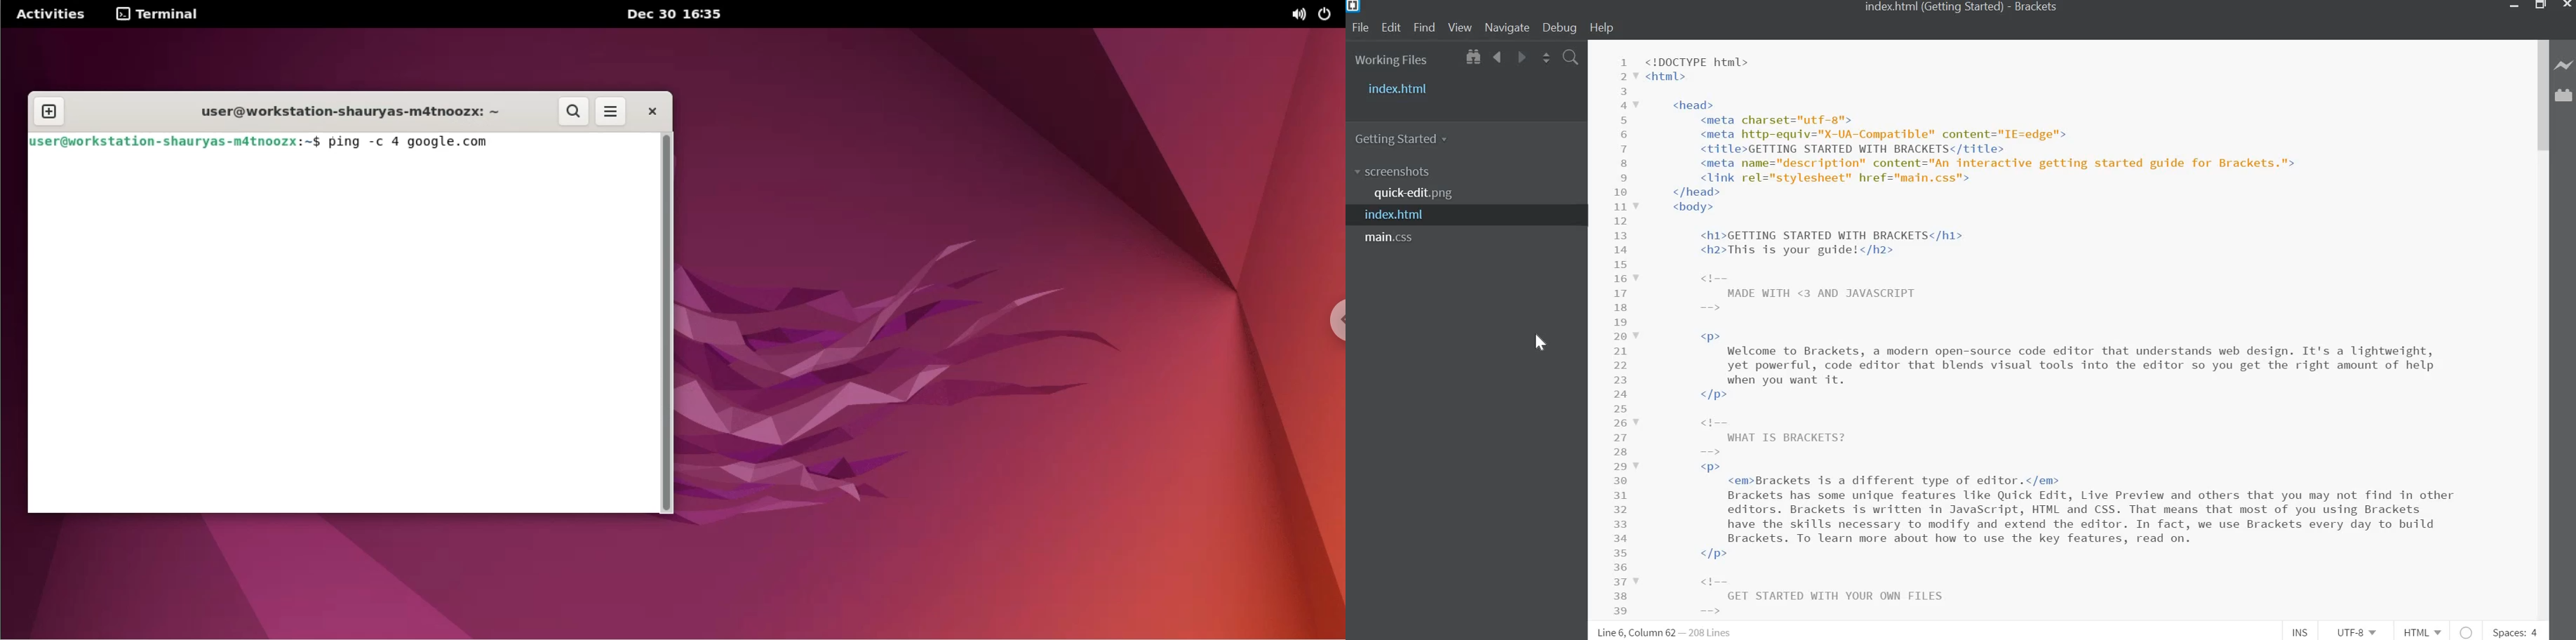  Describe the element at coordinates (1571, 58) in the screenshot. I see `Find in Files` at that location.